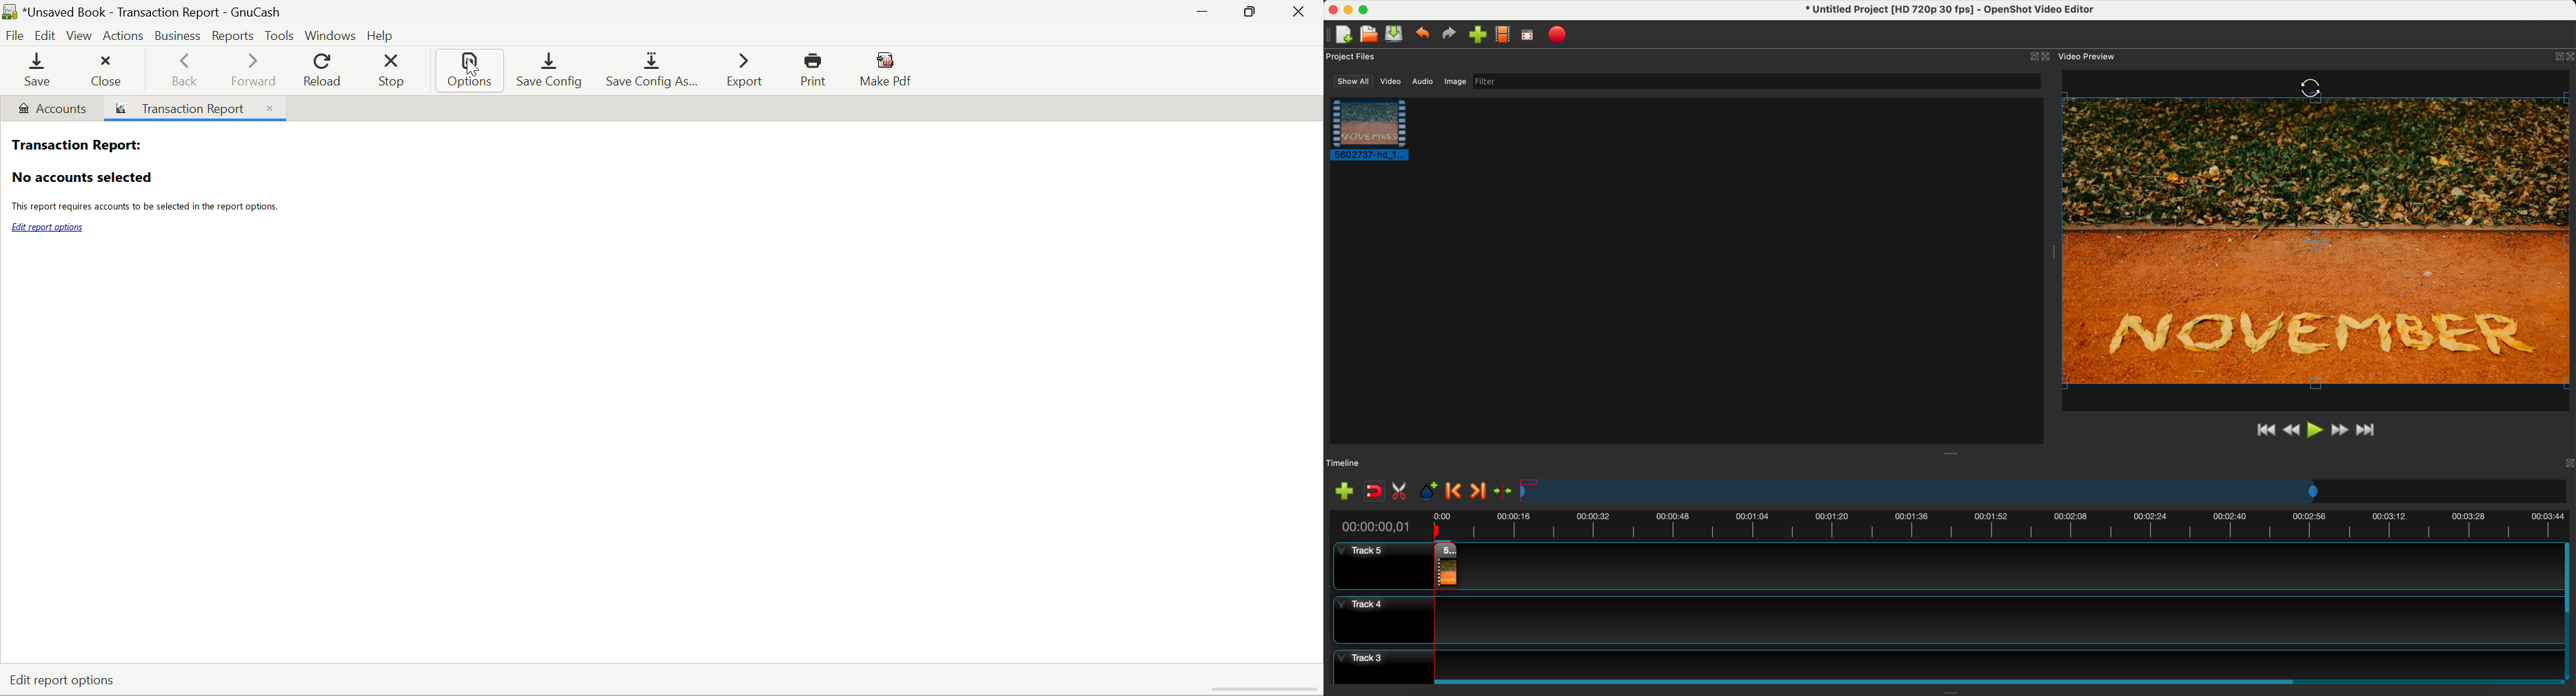  Describe the element at coordinates (1402, 492) in the screenshot. I see `enable razor` at that location.